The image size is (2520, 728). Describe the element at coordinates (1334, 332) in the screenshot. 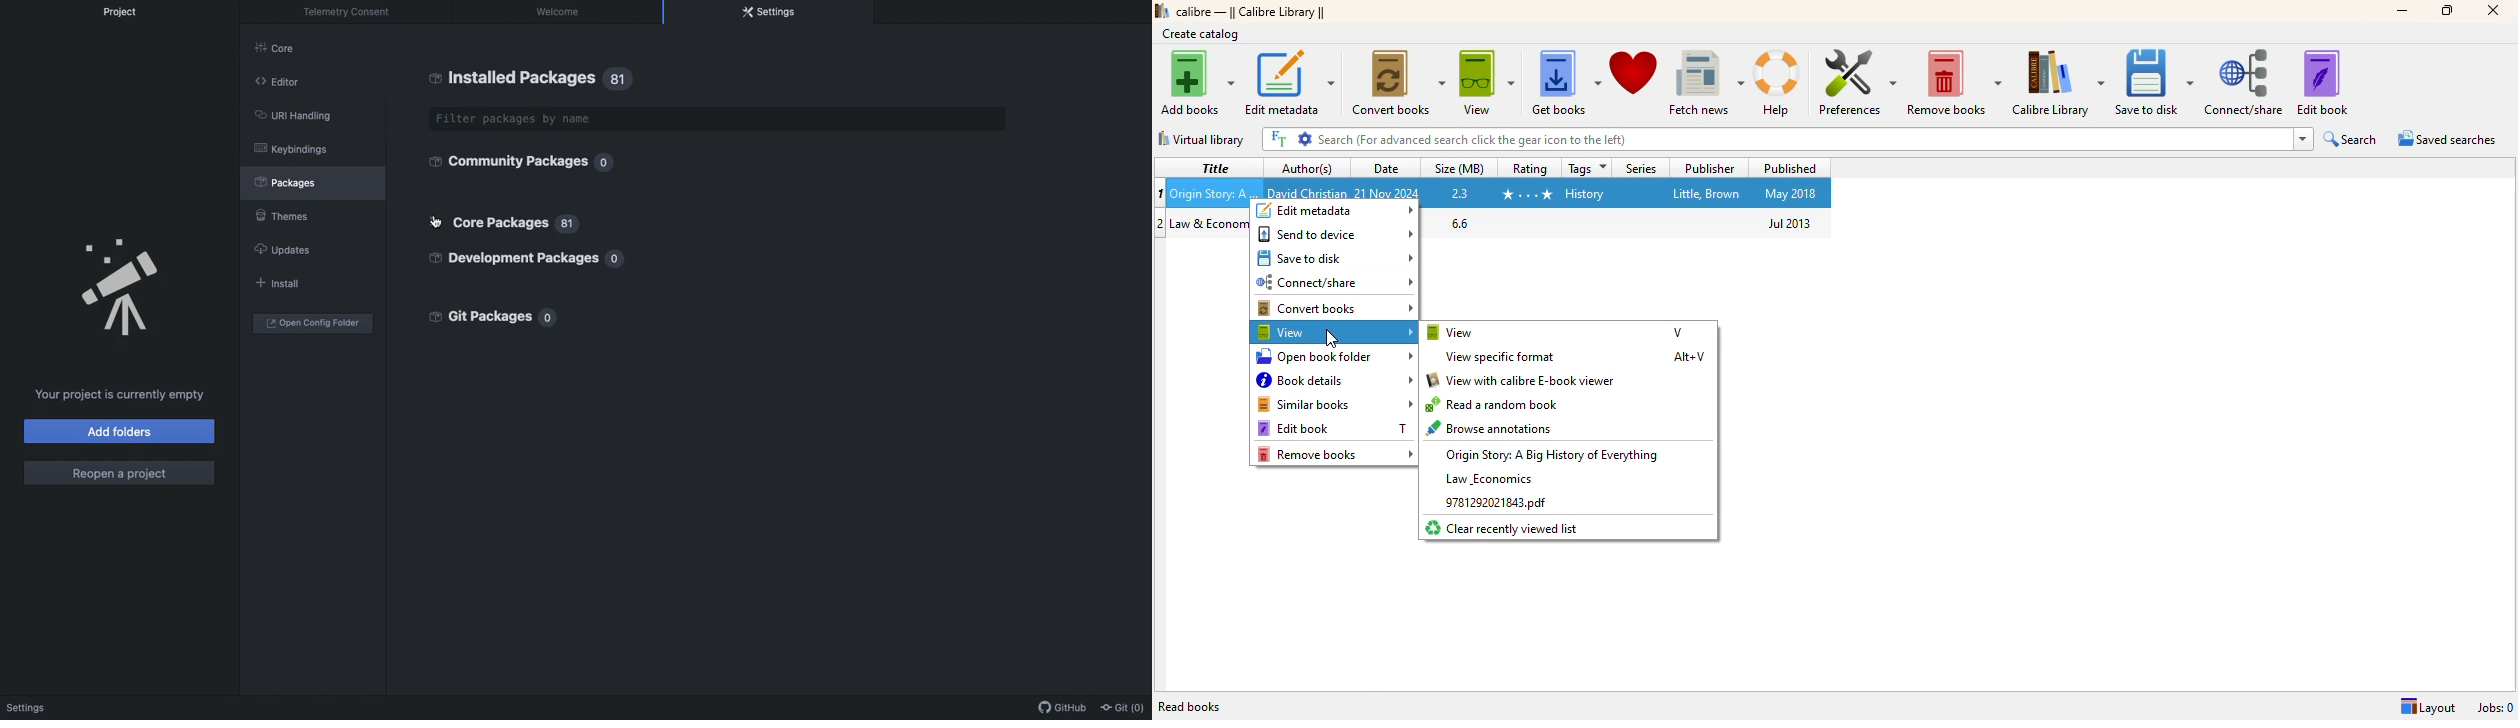

I see `view` at that location.